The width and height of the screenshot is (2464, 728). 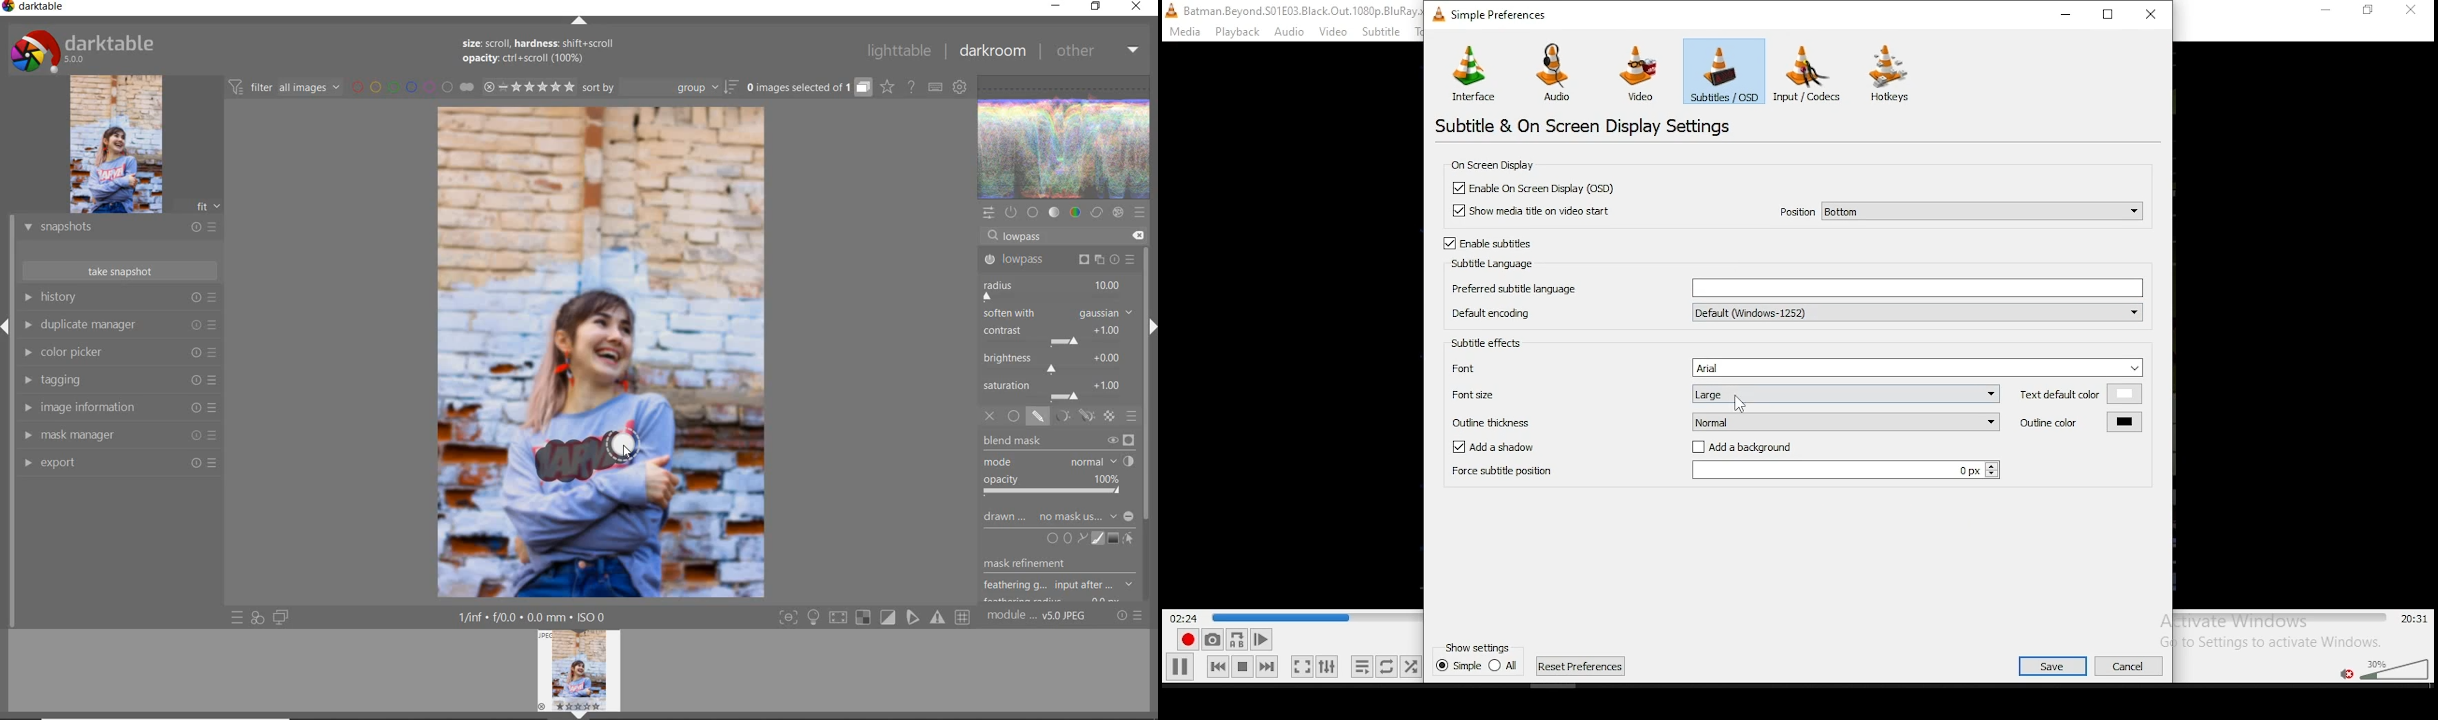 I want to click on effect, so click(x=1117, y=213).